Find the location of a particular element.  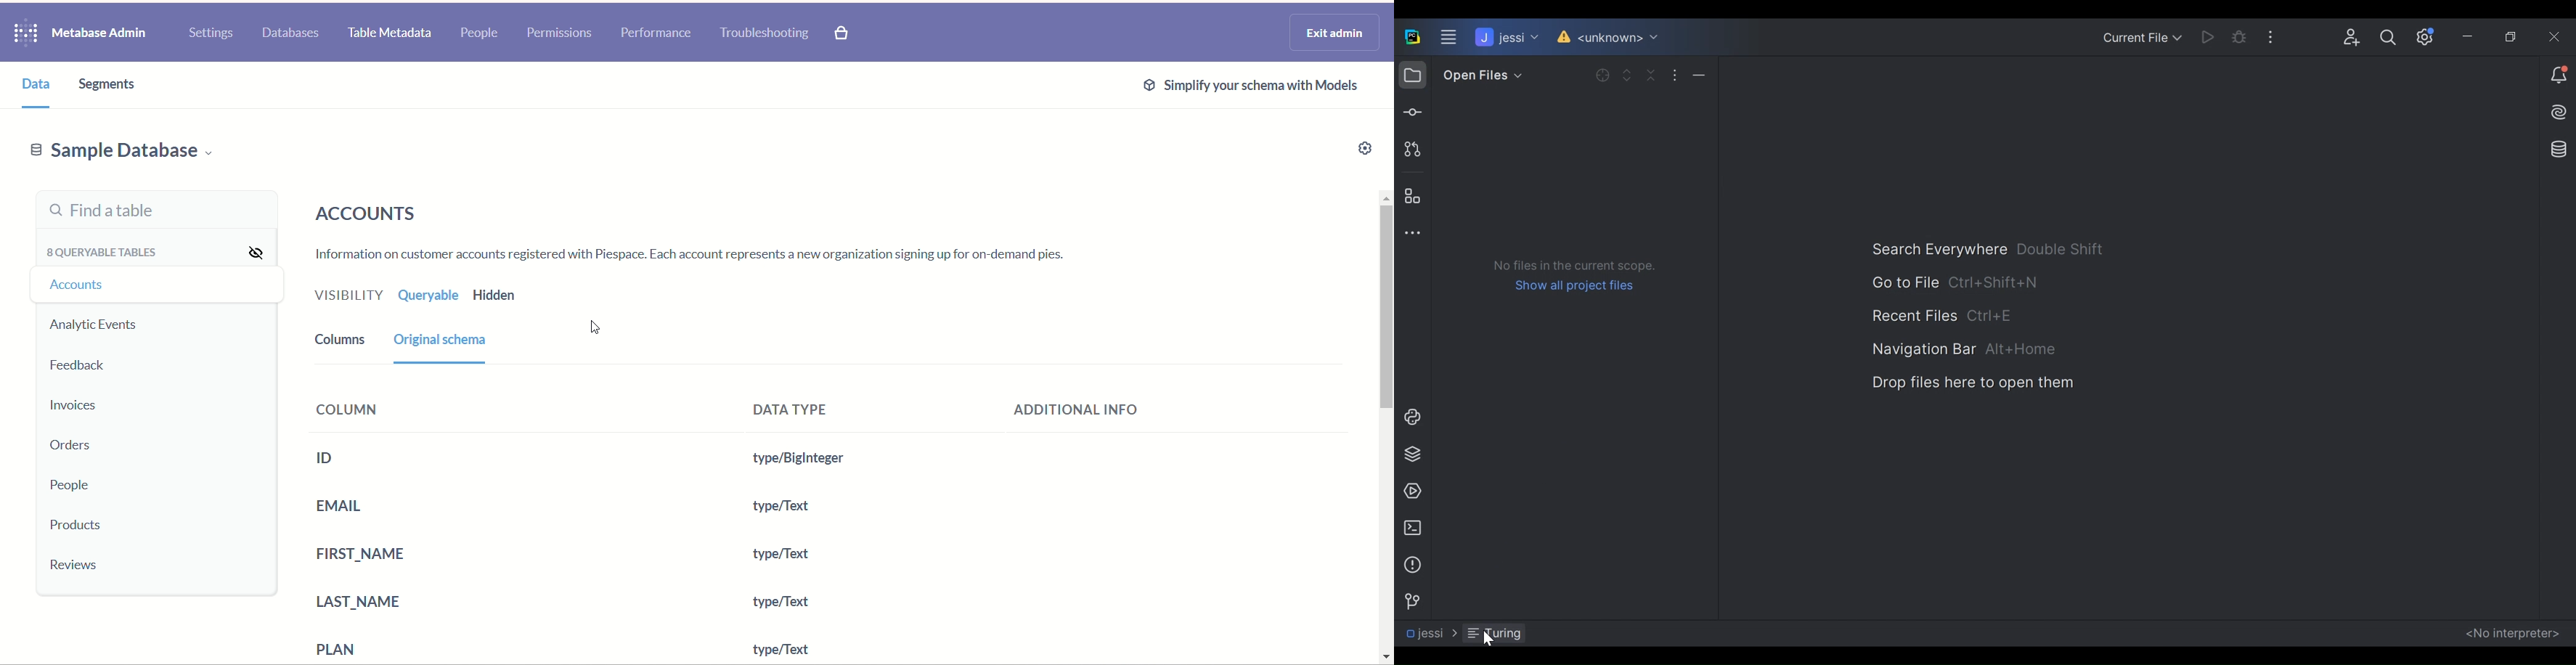

ext is located at coordinates (1251, 84).